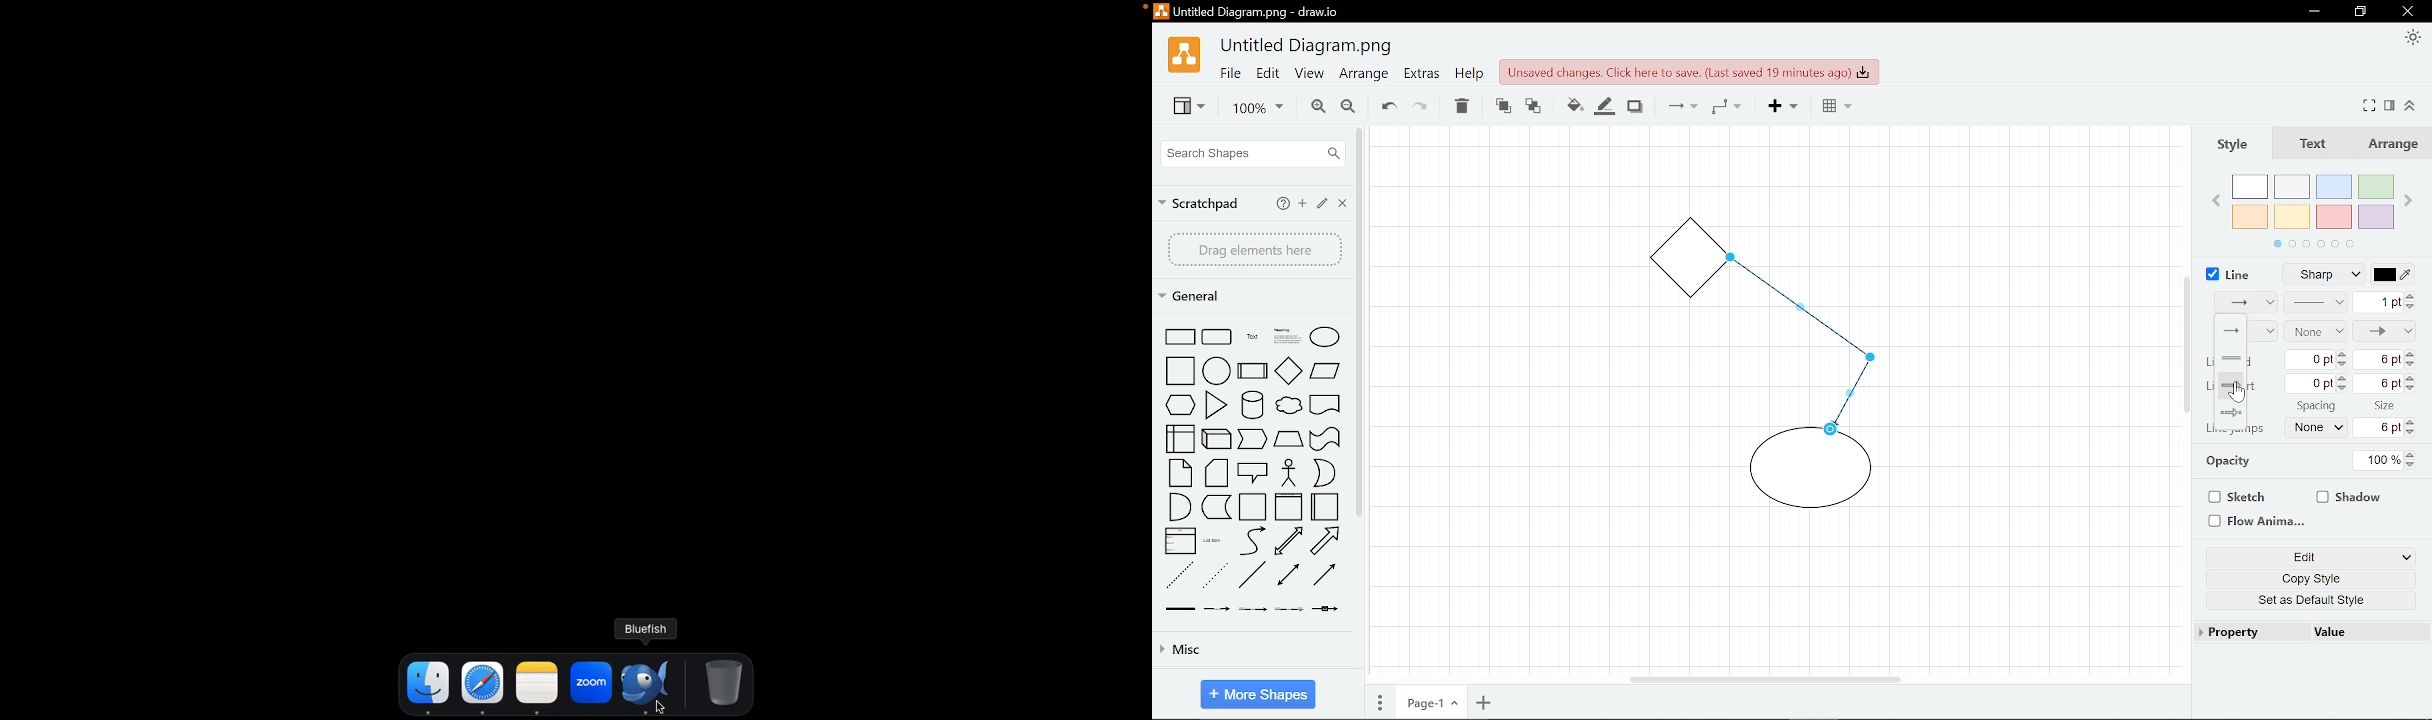 The height and width of the screenshot is (728, 2436). Describe the element at coordinates (1217, 337) in the screenshot. I see `shape` at that location.